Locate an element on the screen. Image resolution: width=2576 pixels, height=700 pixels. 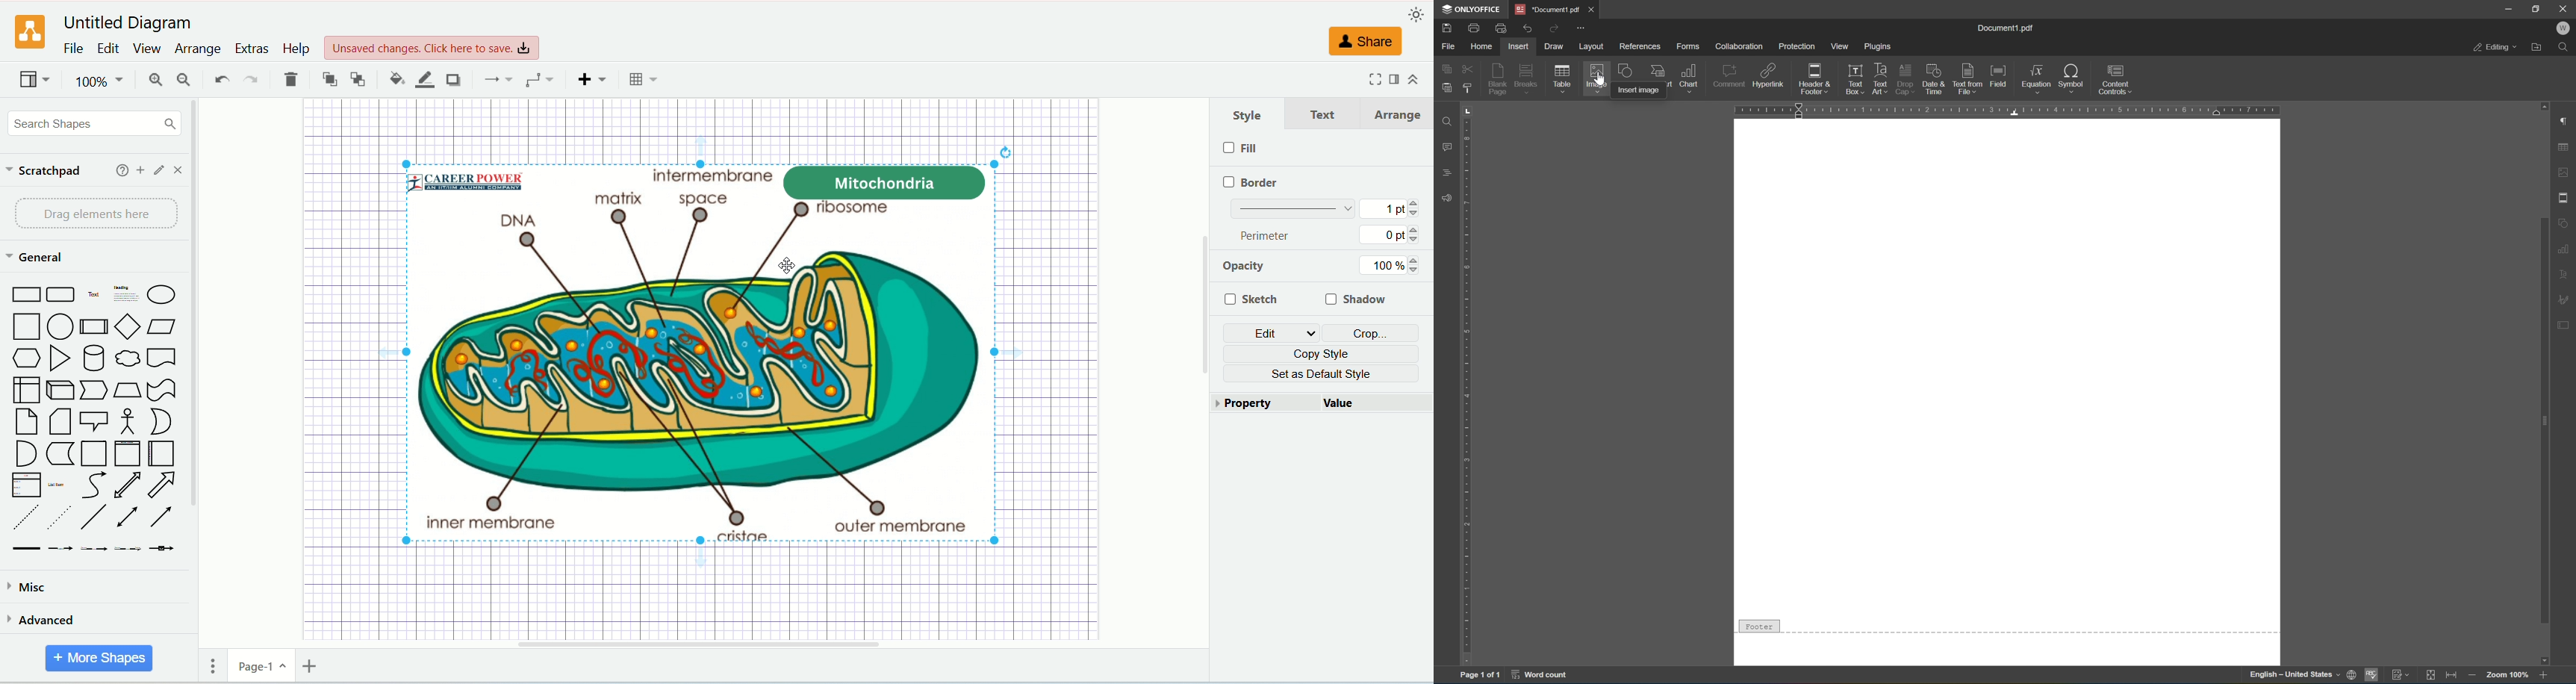
extras is located at coordinates (255, 48).